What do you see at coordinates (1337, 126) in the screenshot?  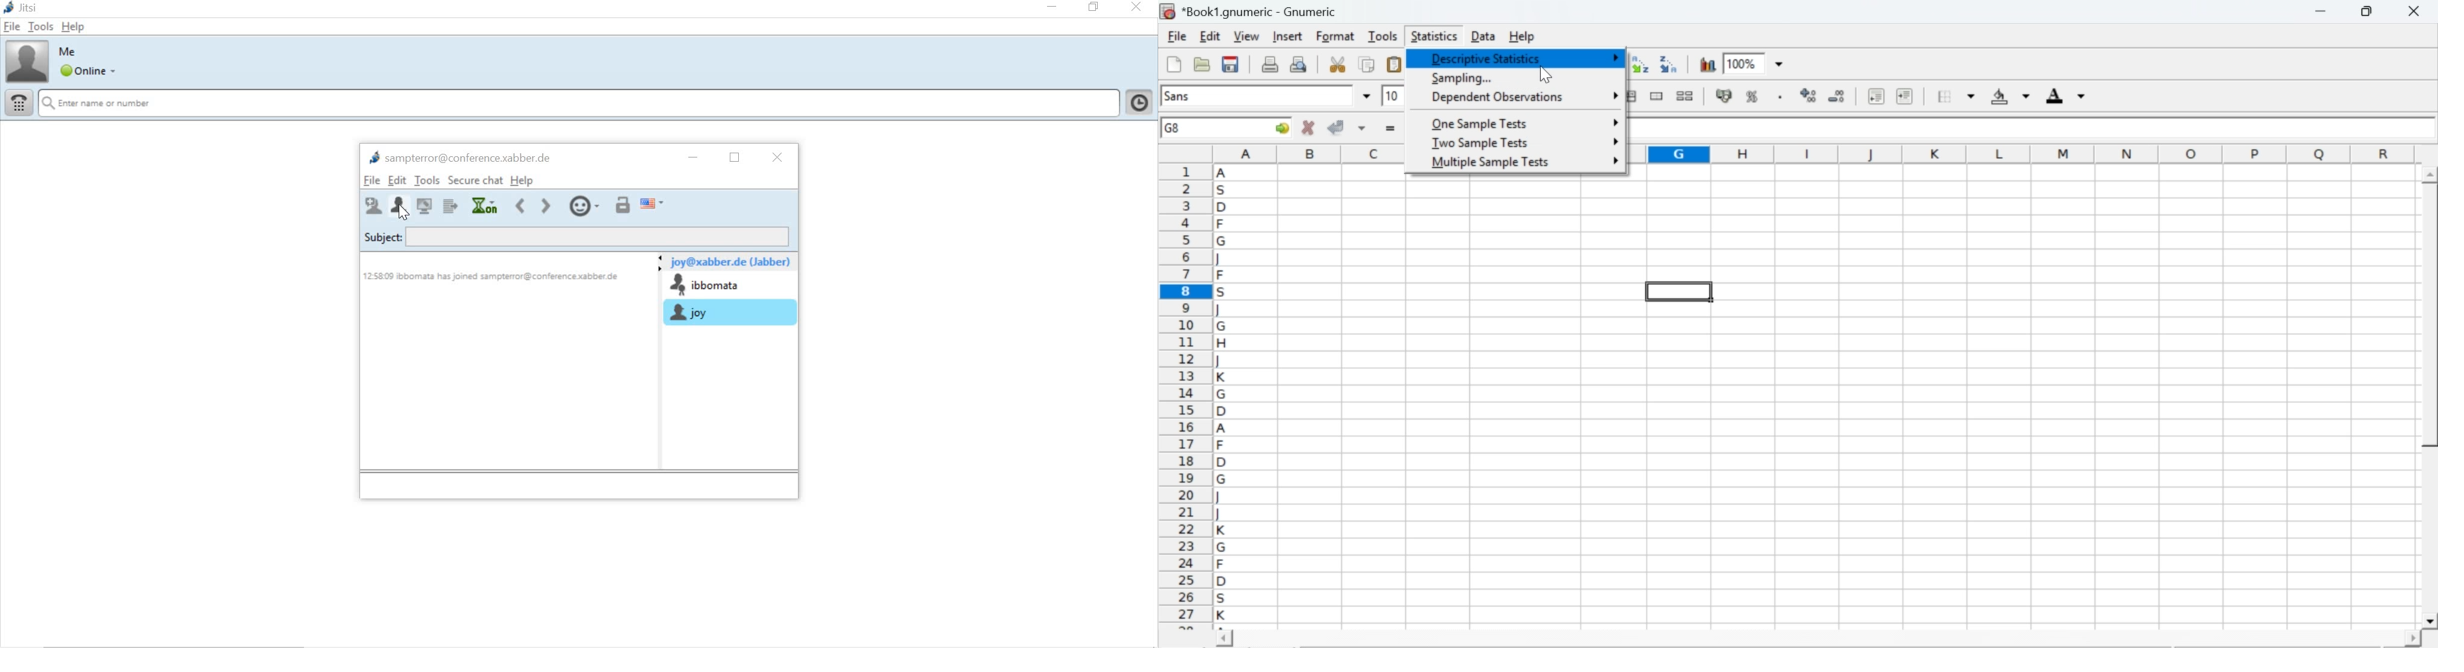 I see `accept changes` at bounding box center [1337, 126].